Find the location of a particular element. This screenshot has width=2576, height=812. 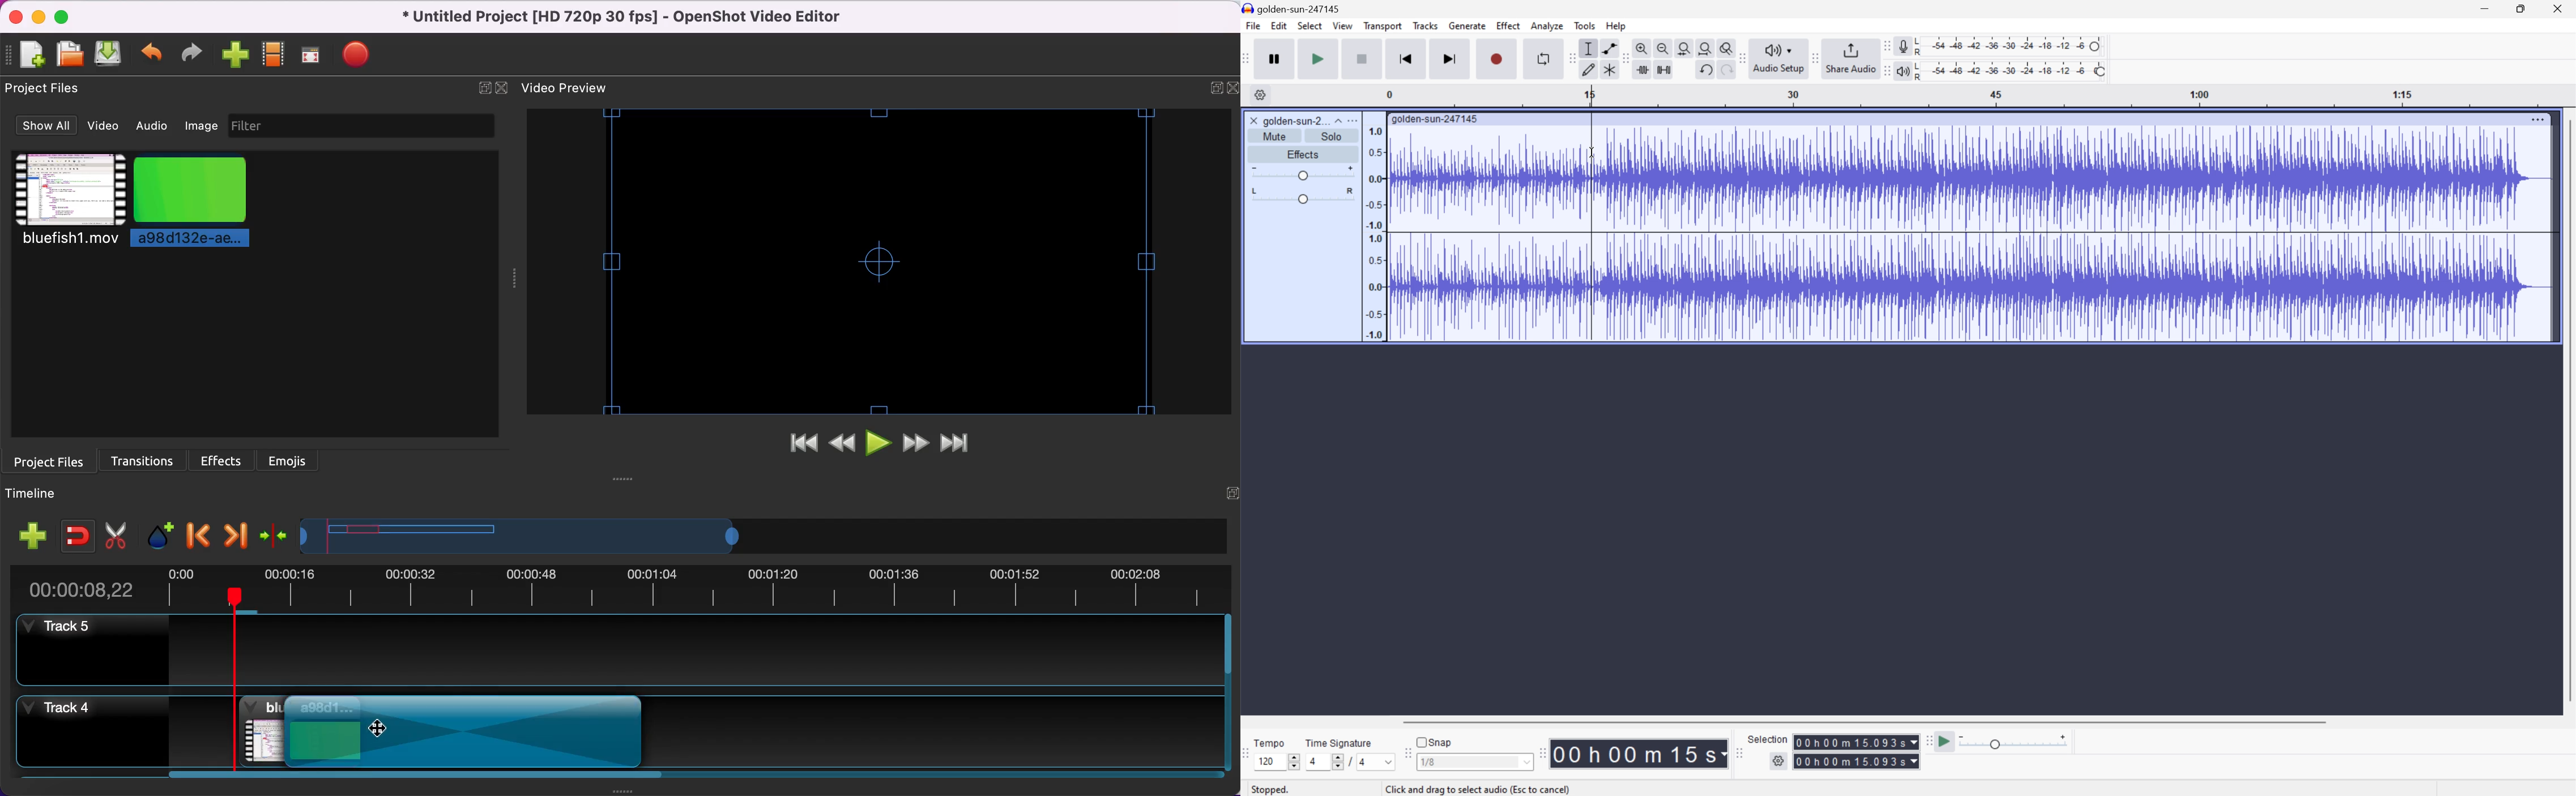

Playback speed: 1.000 x is located at coordinates (2015, 742).